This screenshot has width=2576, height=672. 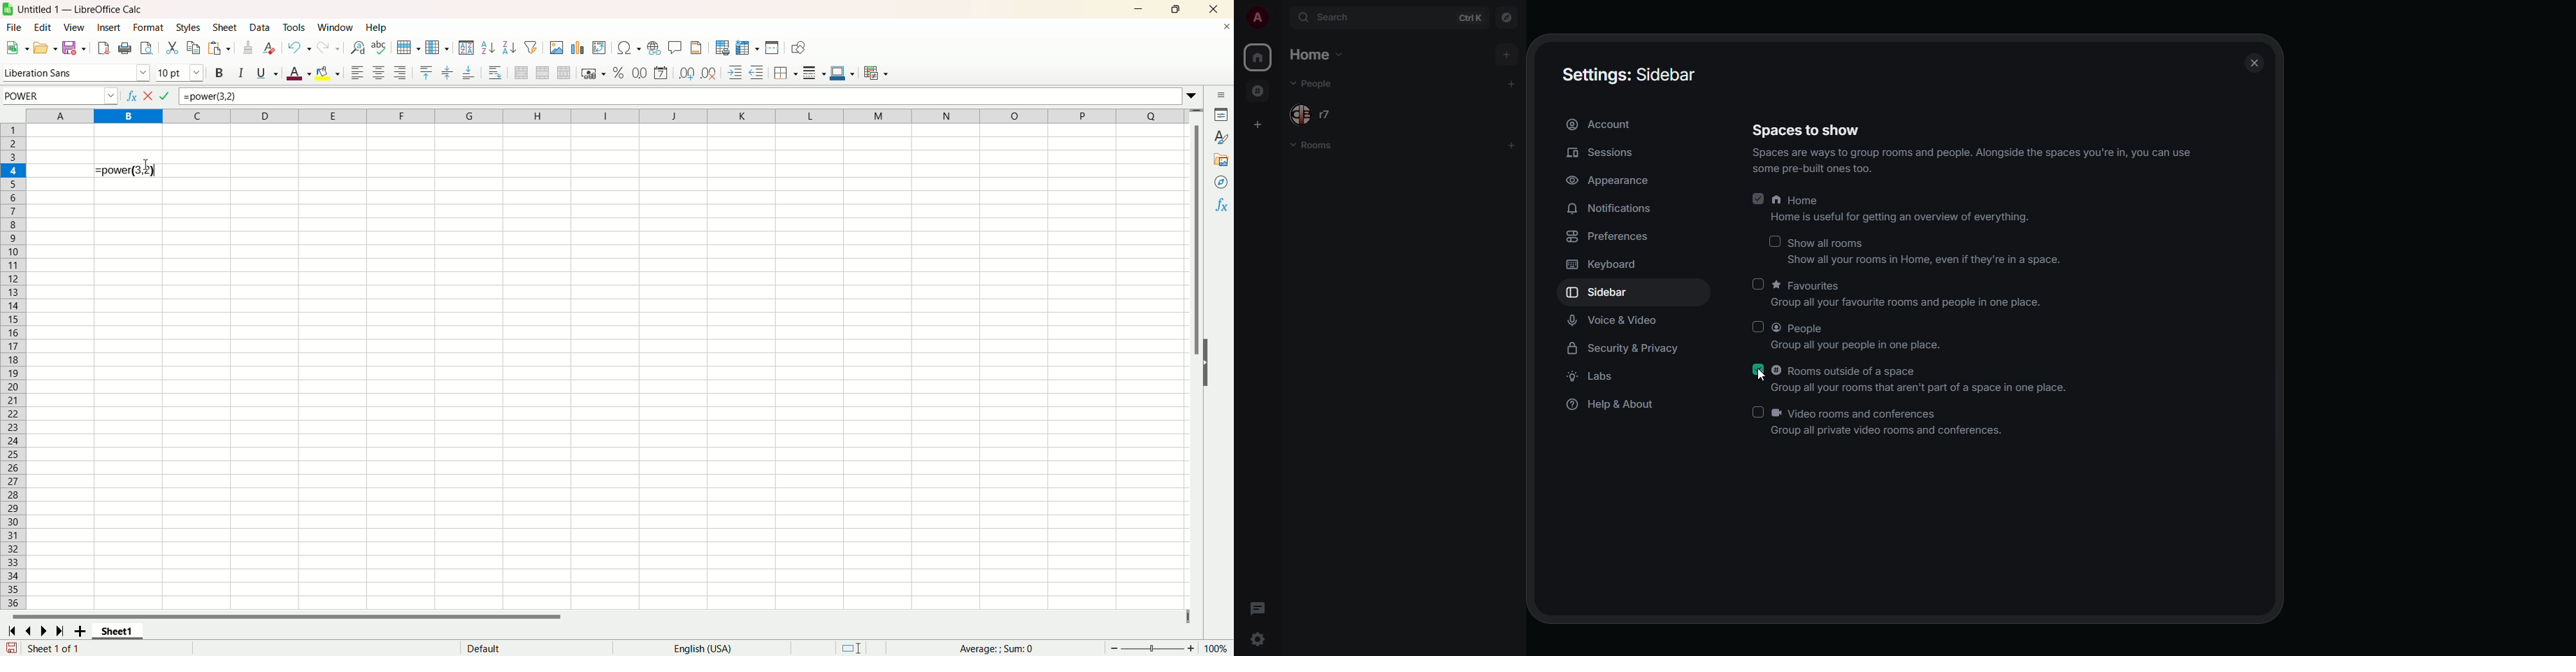 I want to click on last sheet, so click(x=62, y=631).